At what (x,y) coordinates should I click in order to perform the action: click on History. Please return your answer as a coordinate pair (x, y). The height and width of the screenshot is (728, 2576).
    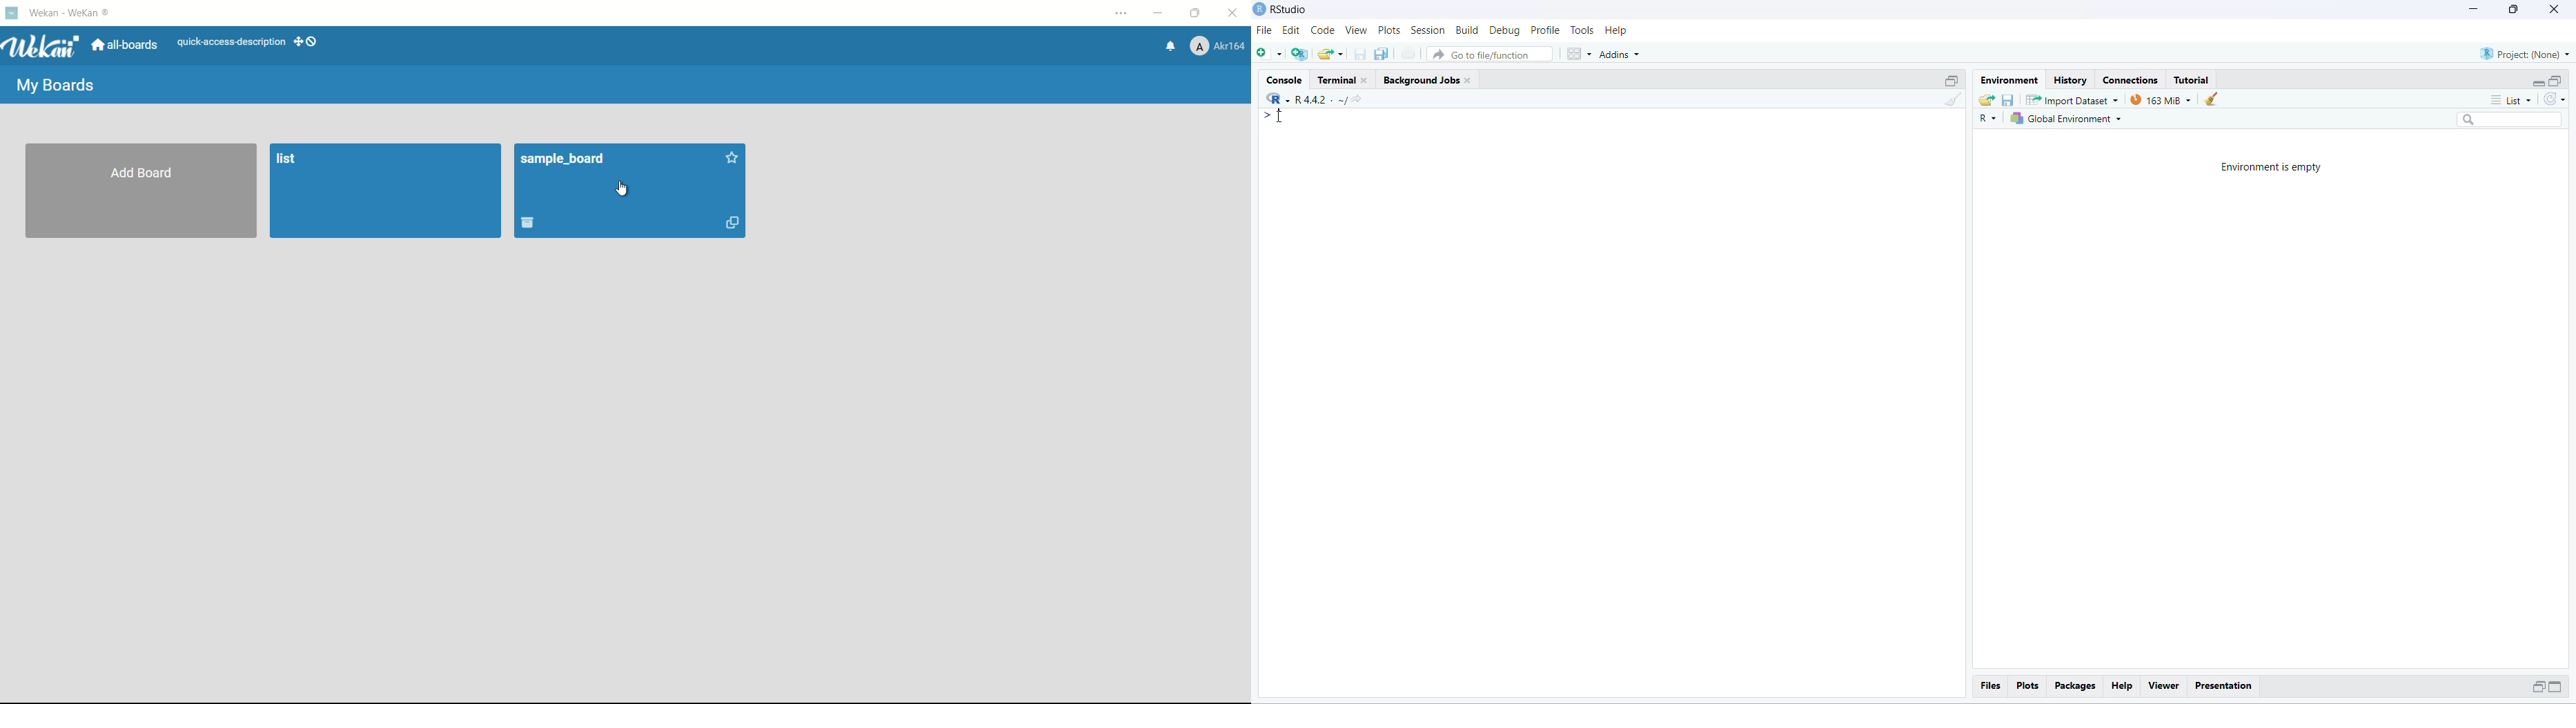
    Looking at the image, I should click on (2070, 79).